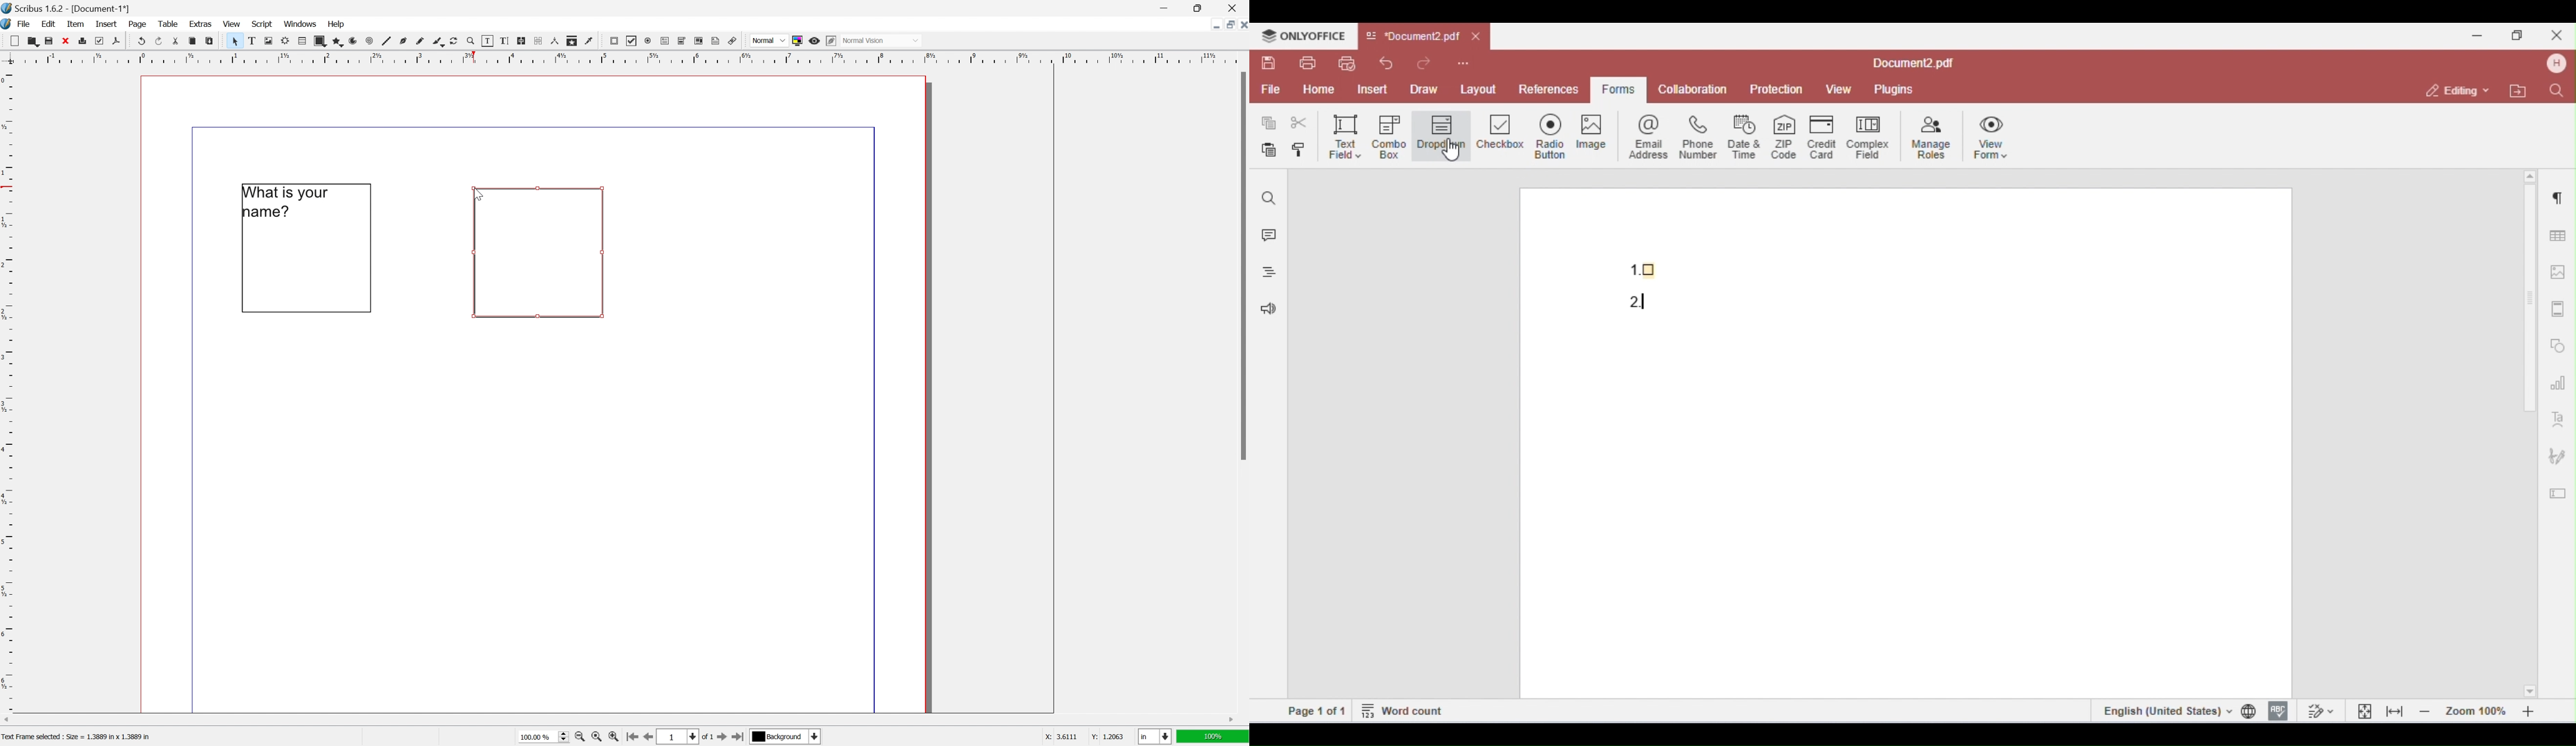 The image size is (2576, 756). I want to click on link annotation, so click(733, 41).